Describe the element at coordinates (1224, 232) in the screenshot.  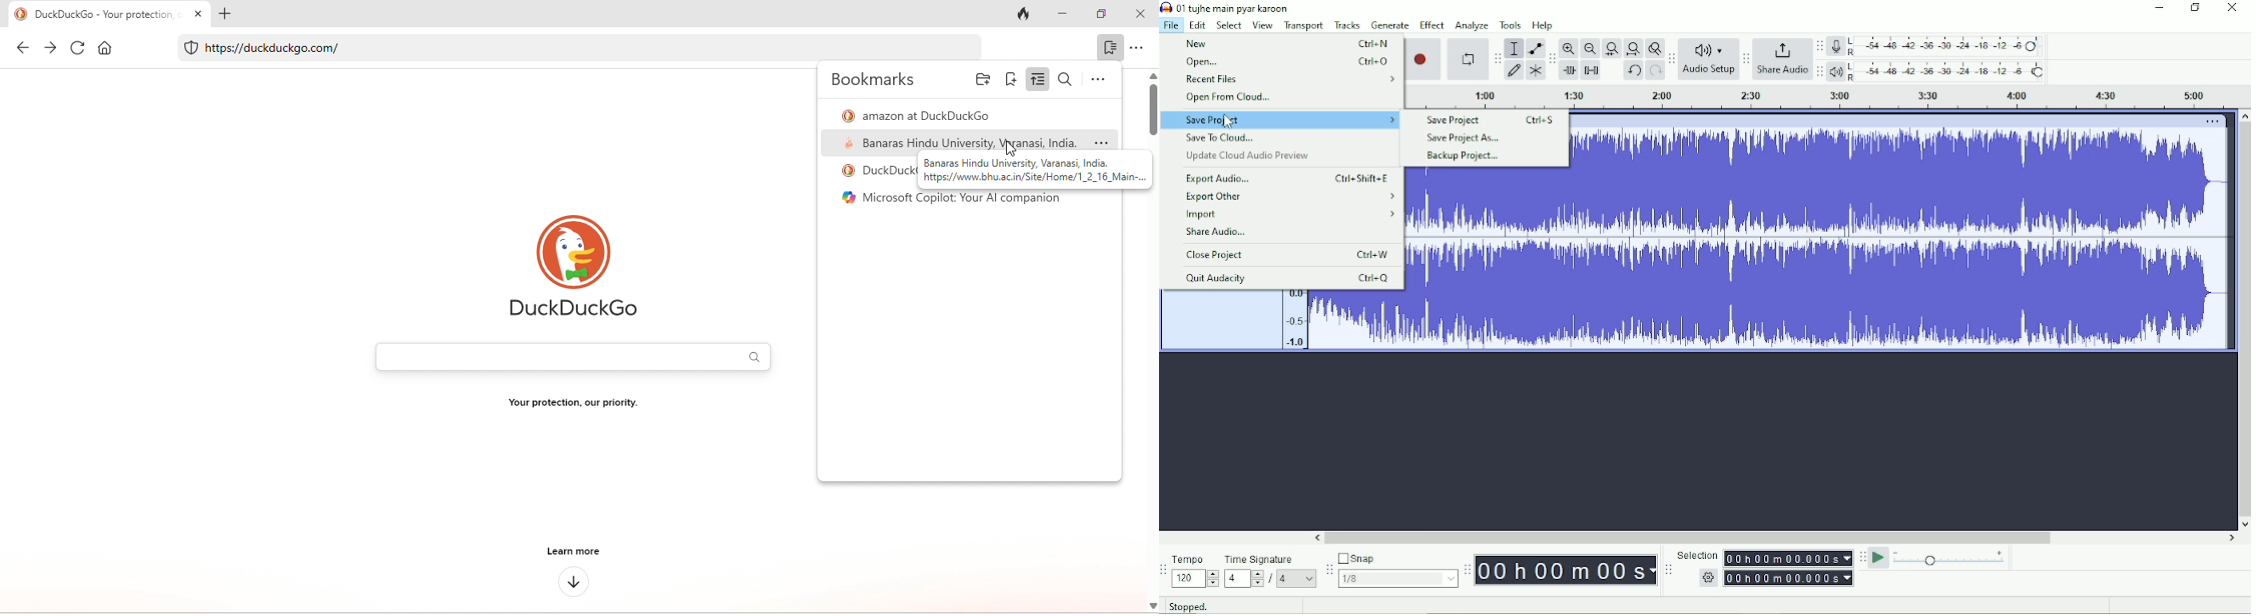
I see `Share Audio` at that location.